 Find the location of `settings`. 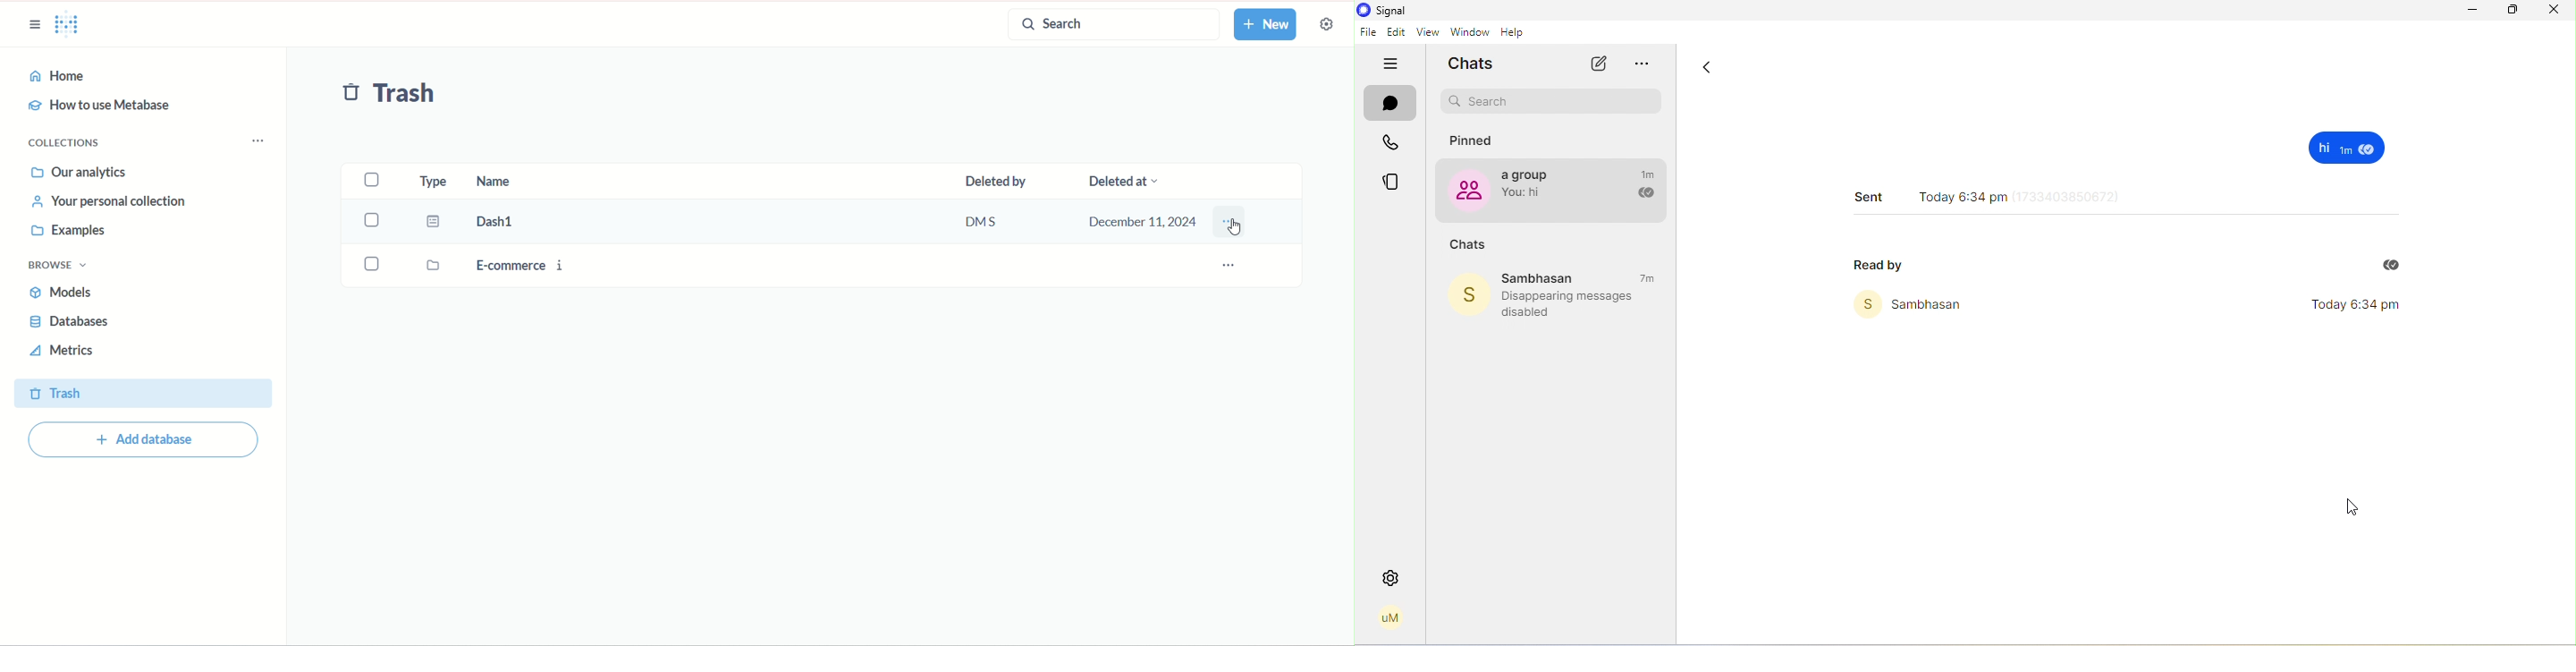

settings is located at coordinates (1325, 23).